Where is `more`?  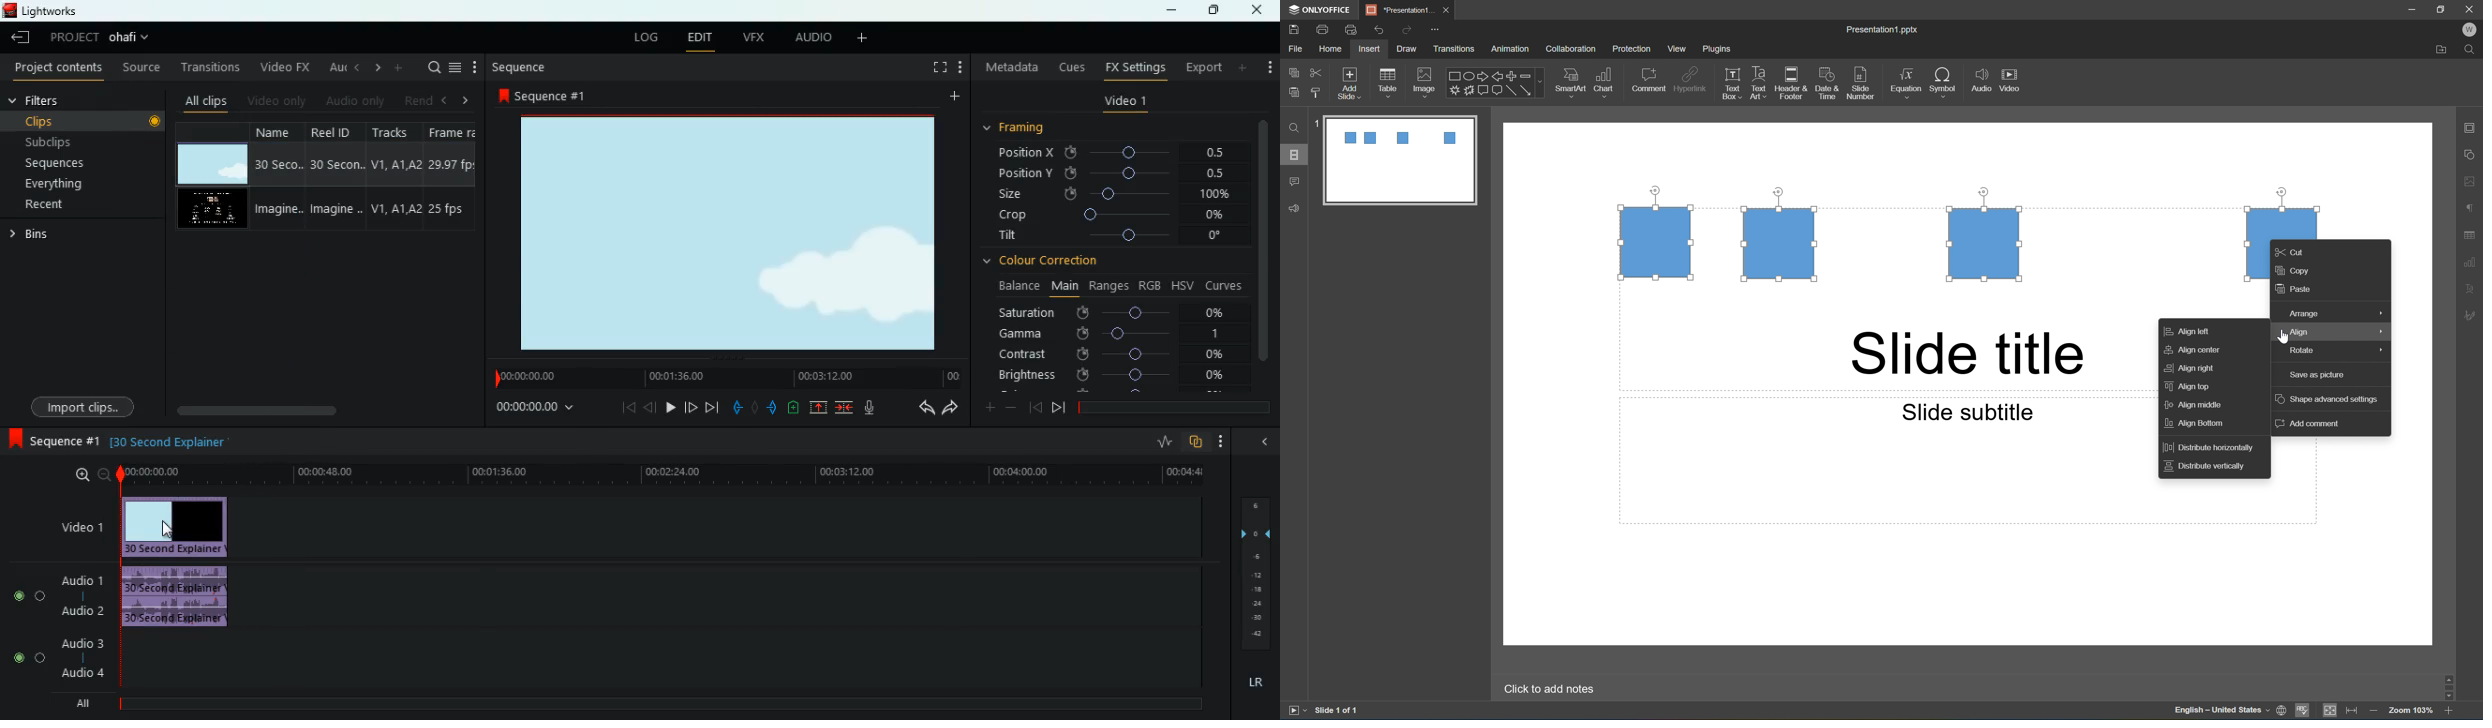
more is located at coordinates (475, 66).